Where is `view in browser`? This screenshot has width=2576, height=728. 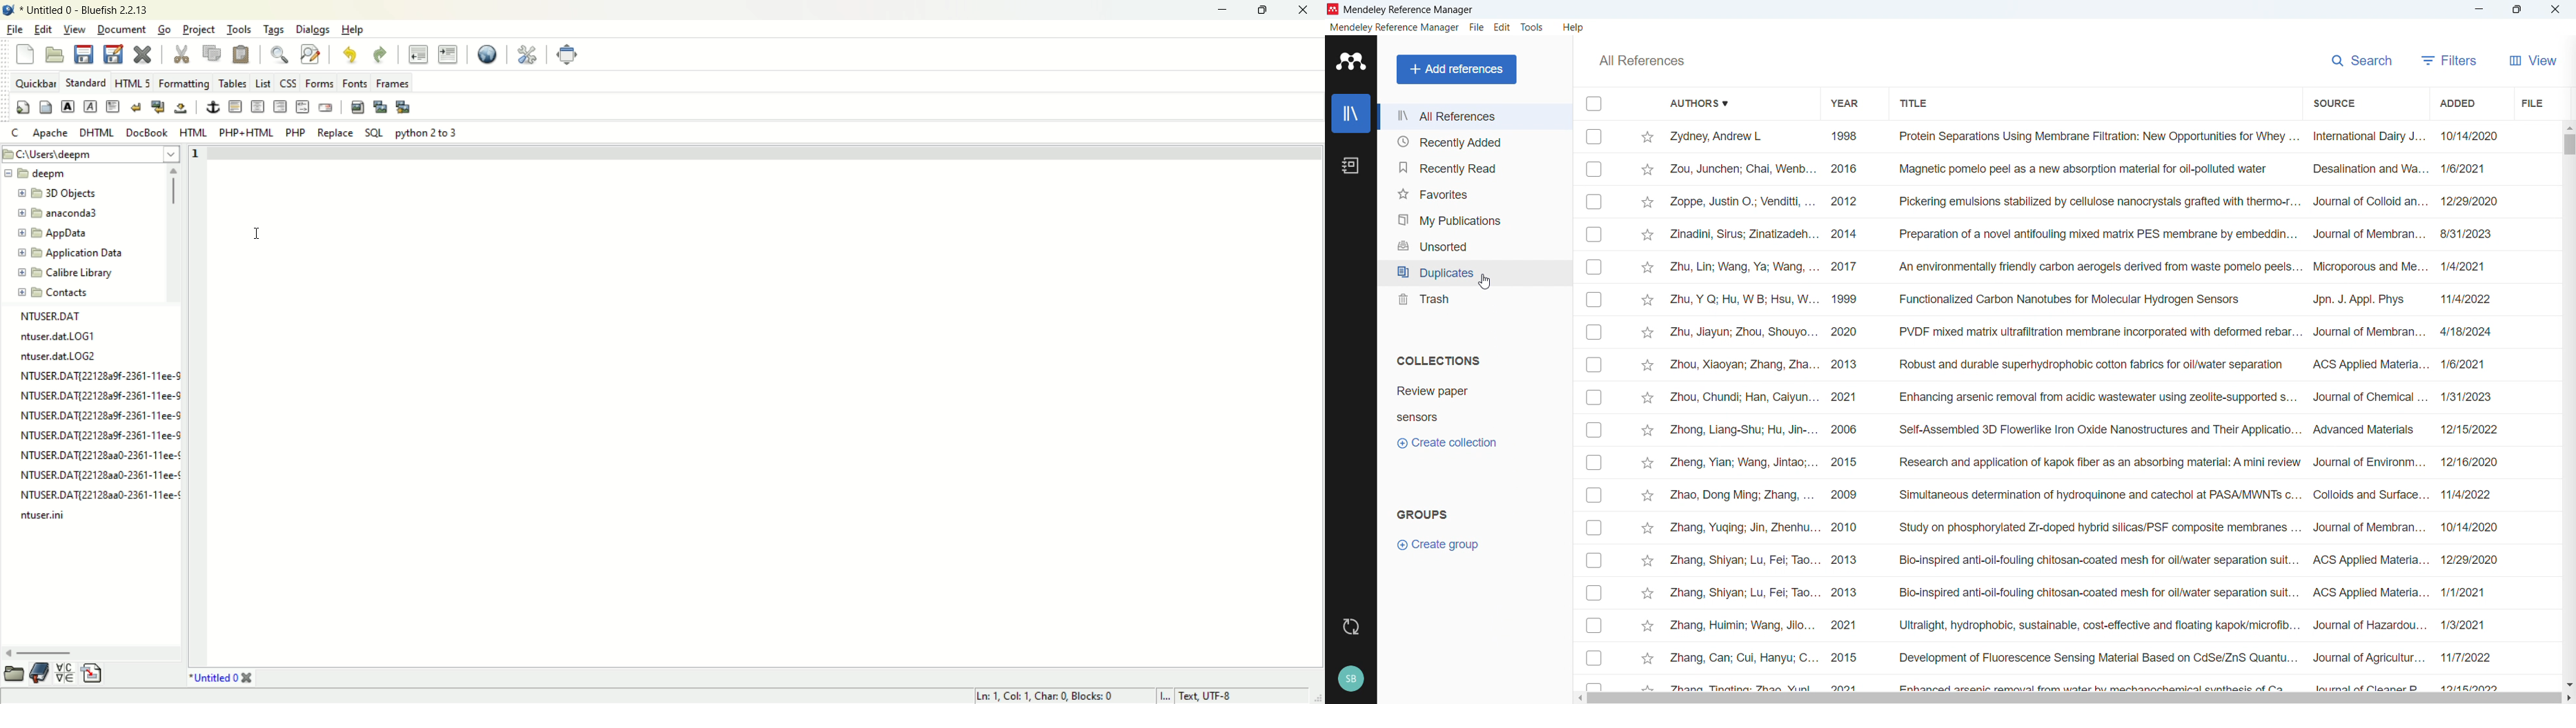
view in browser is located at coordinates (486, 54).